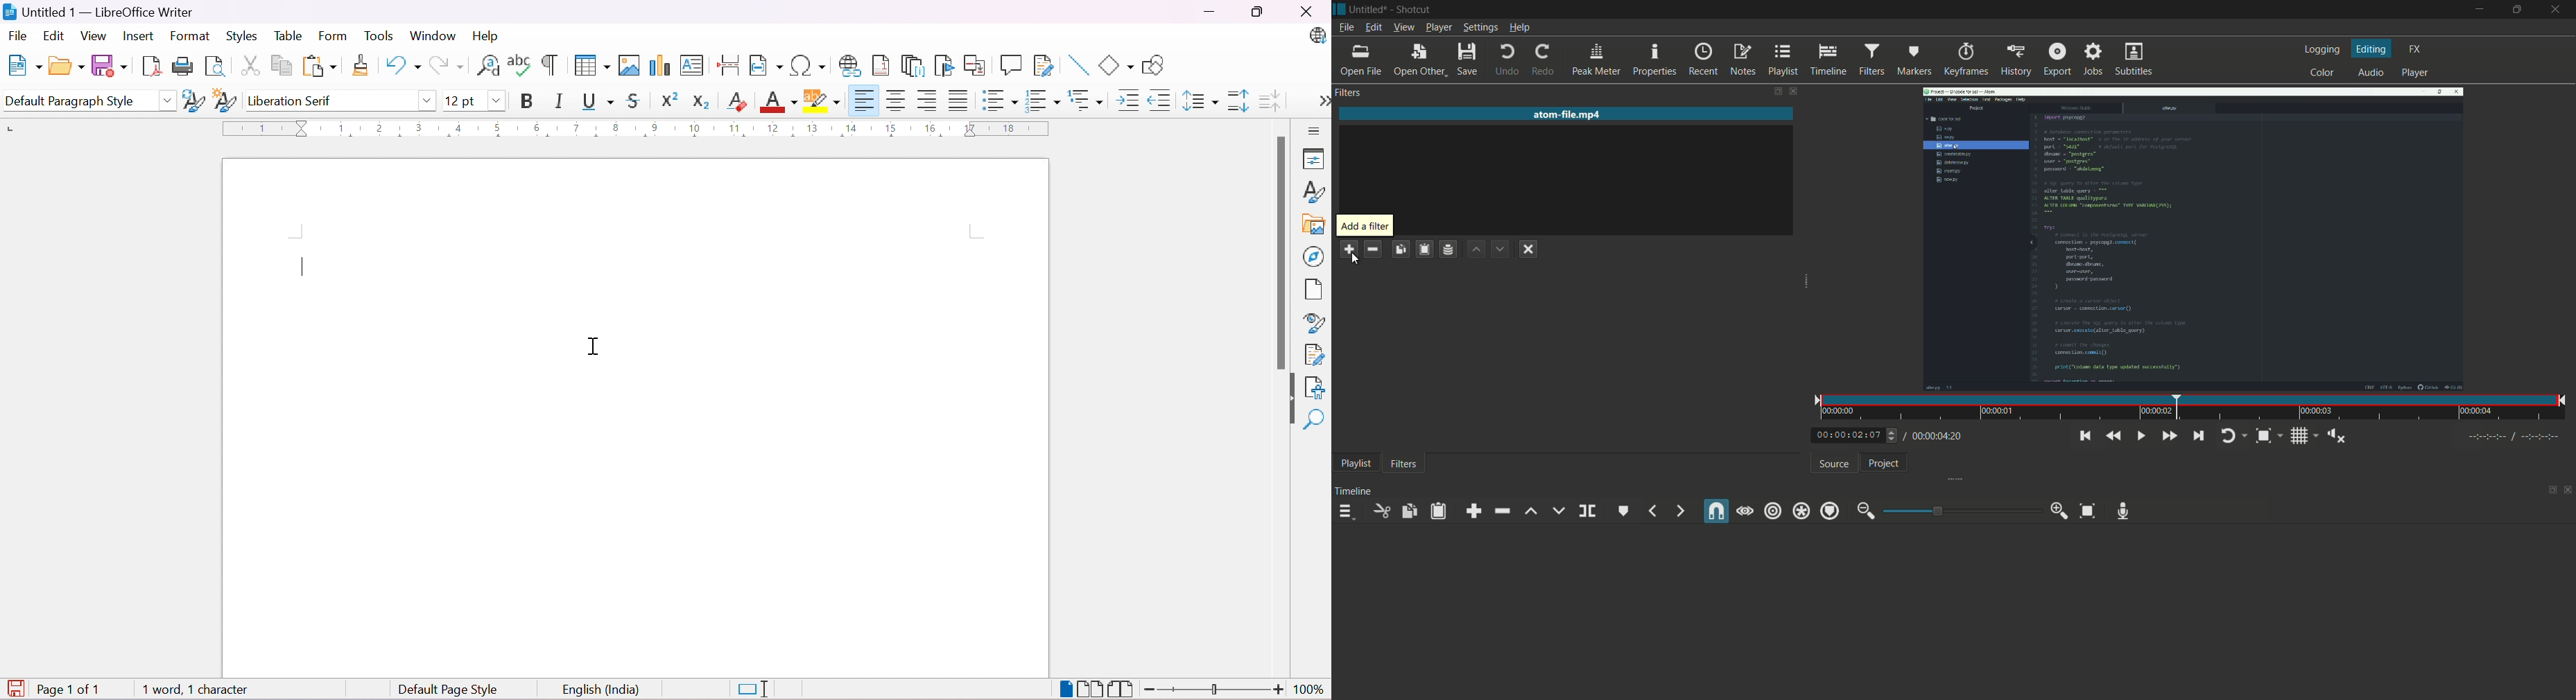 Image resolution: width=2576 pixels, height=700 pixels. I want to click on adjustment bar, so click(1960, 510).